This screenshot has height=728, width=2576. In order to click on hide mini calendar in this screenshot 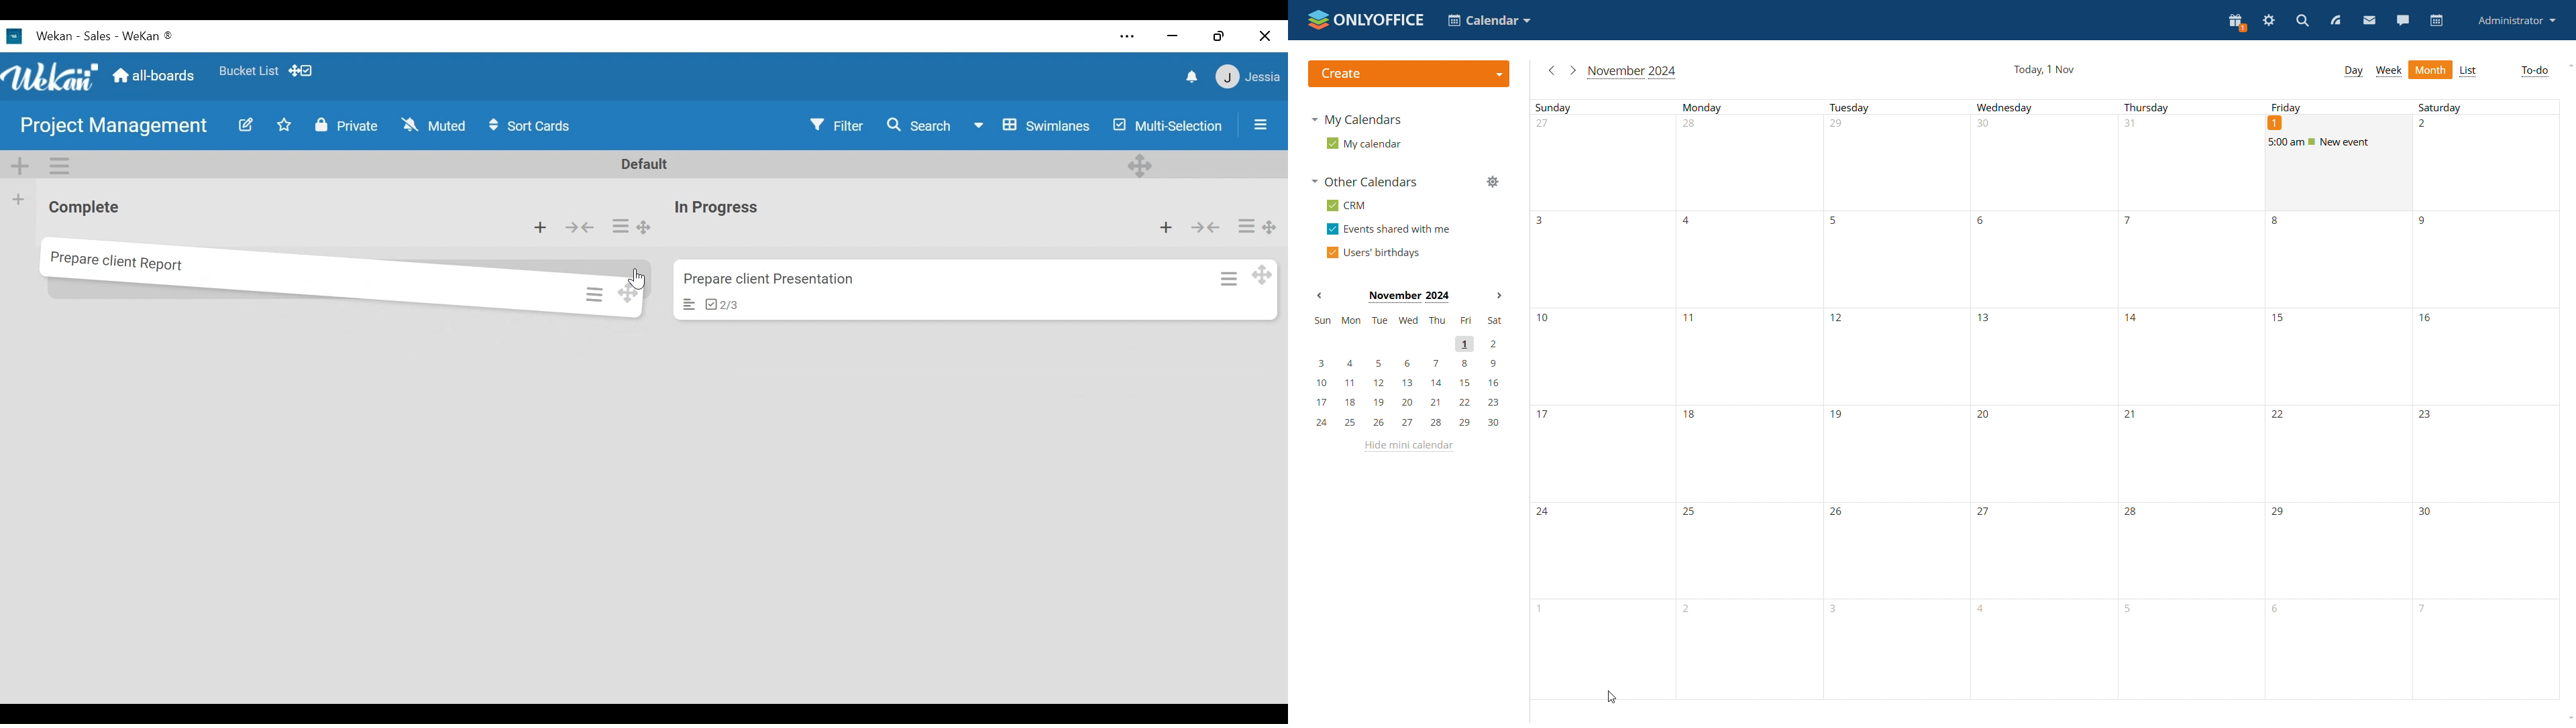, I will do `click(1408, 446)`.